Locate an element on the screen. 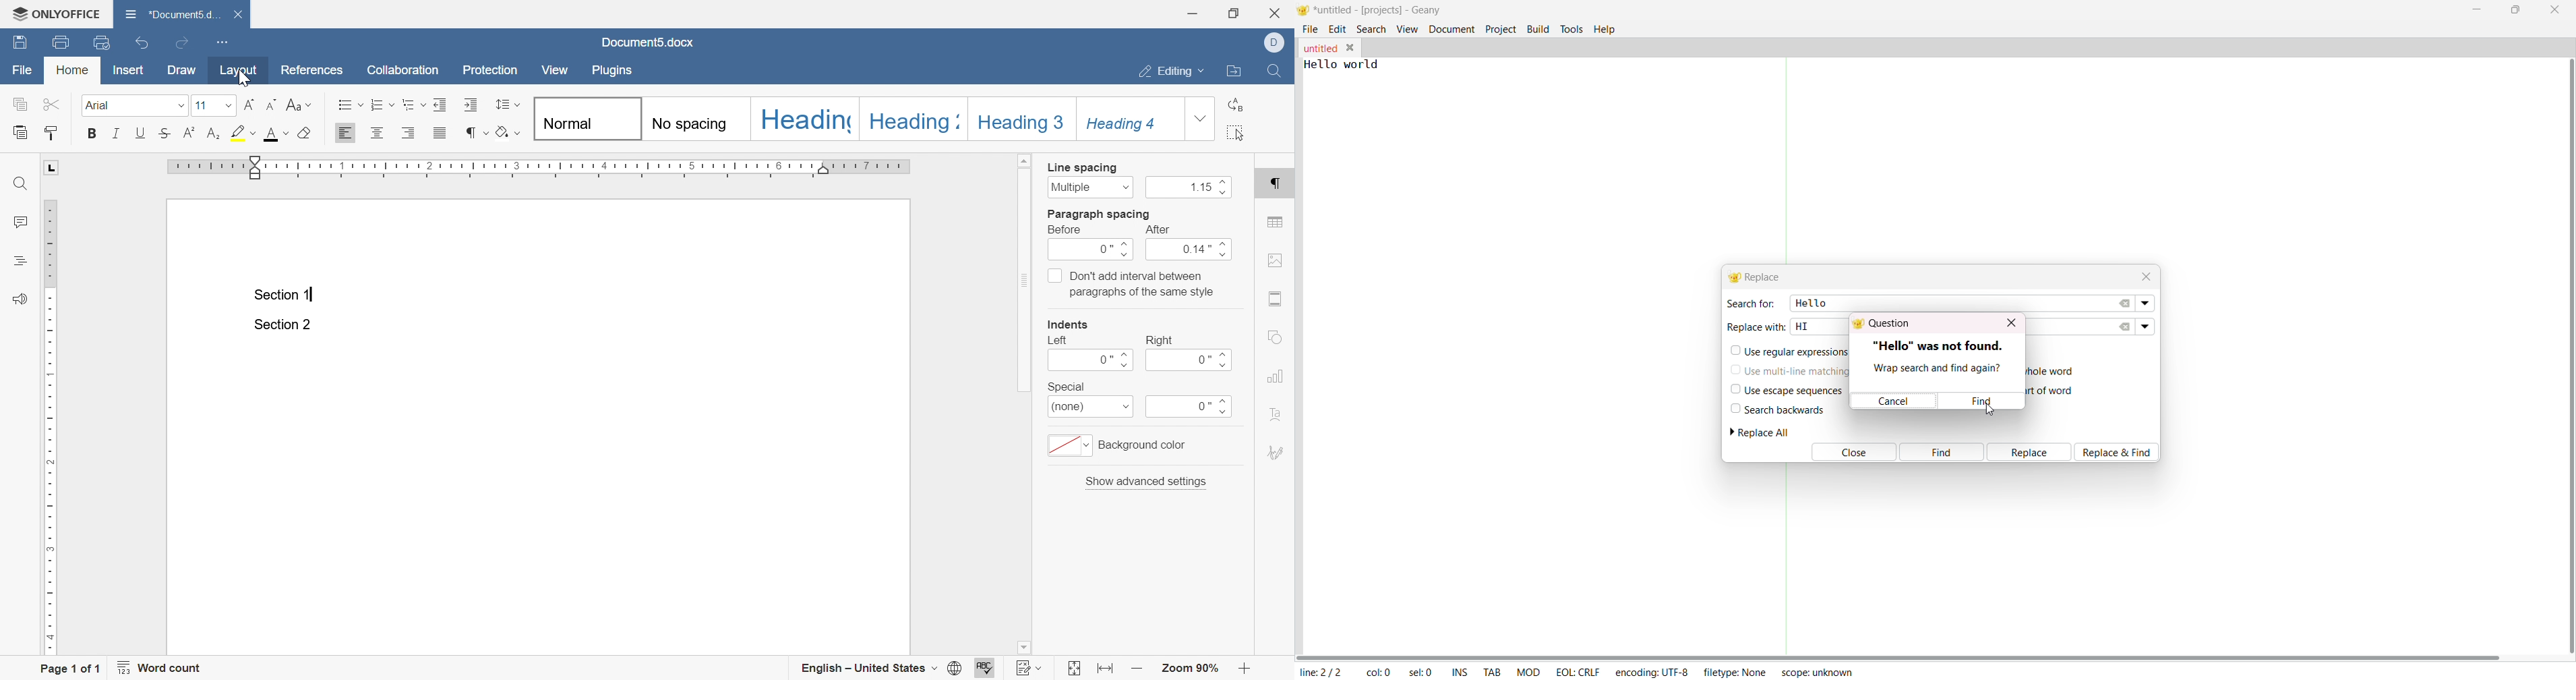 The height and width of the screenshot is (700, 2576). Decrease indent is located at coordinates (443, 105).